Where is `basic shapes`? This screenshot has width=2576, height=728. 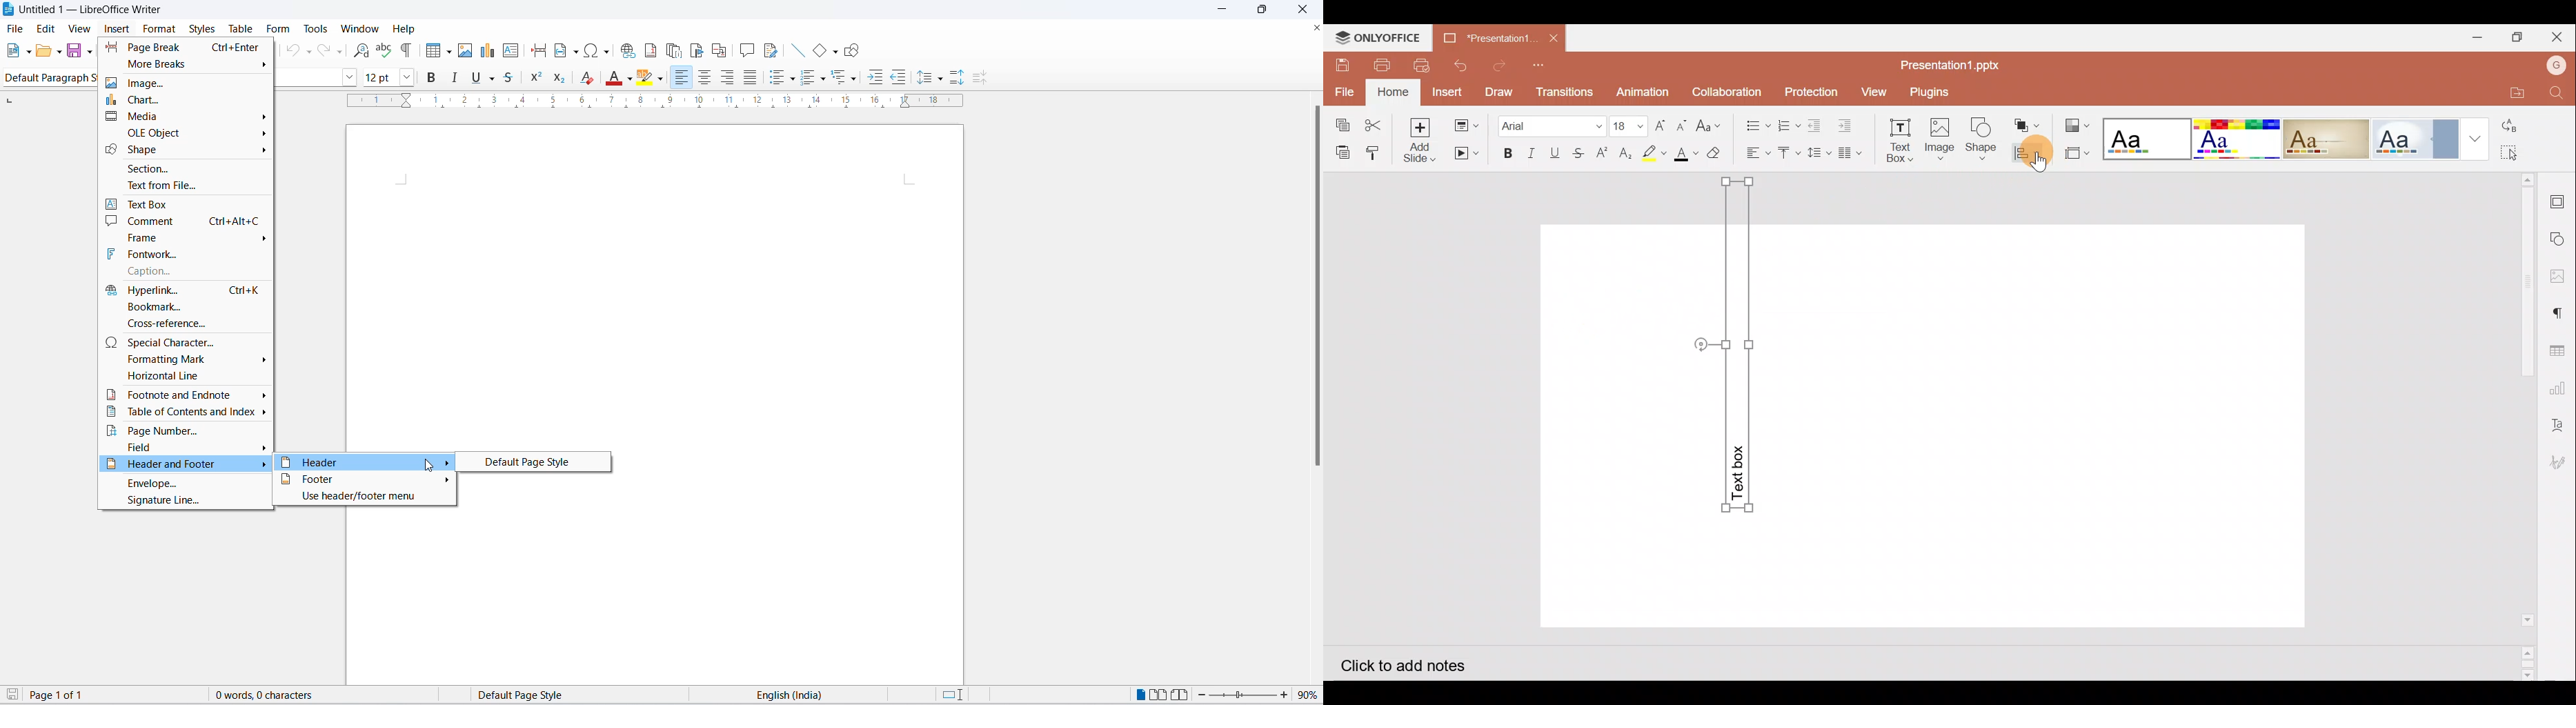 basic shapes is located at coordinates (815, 48).